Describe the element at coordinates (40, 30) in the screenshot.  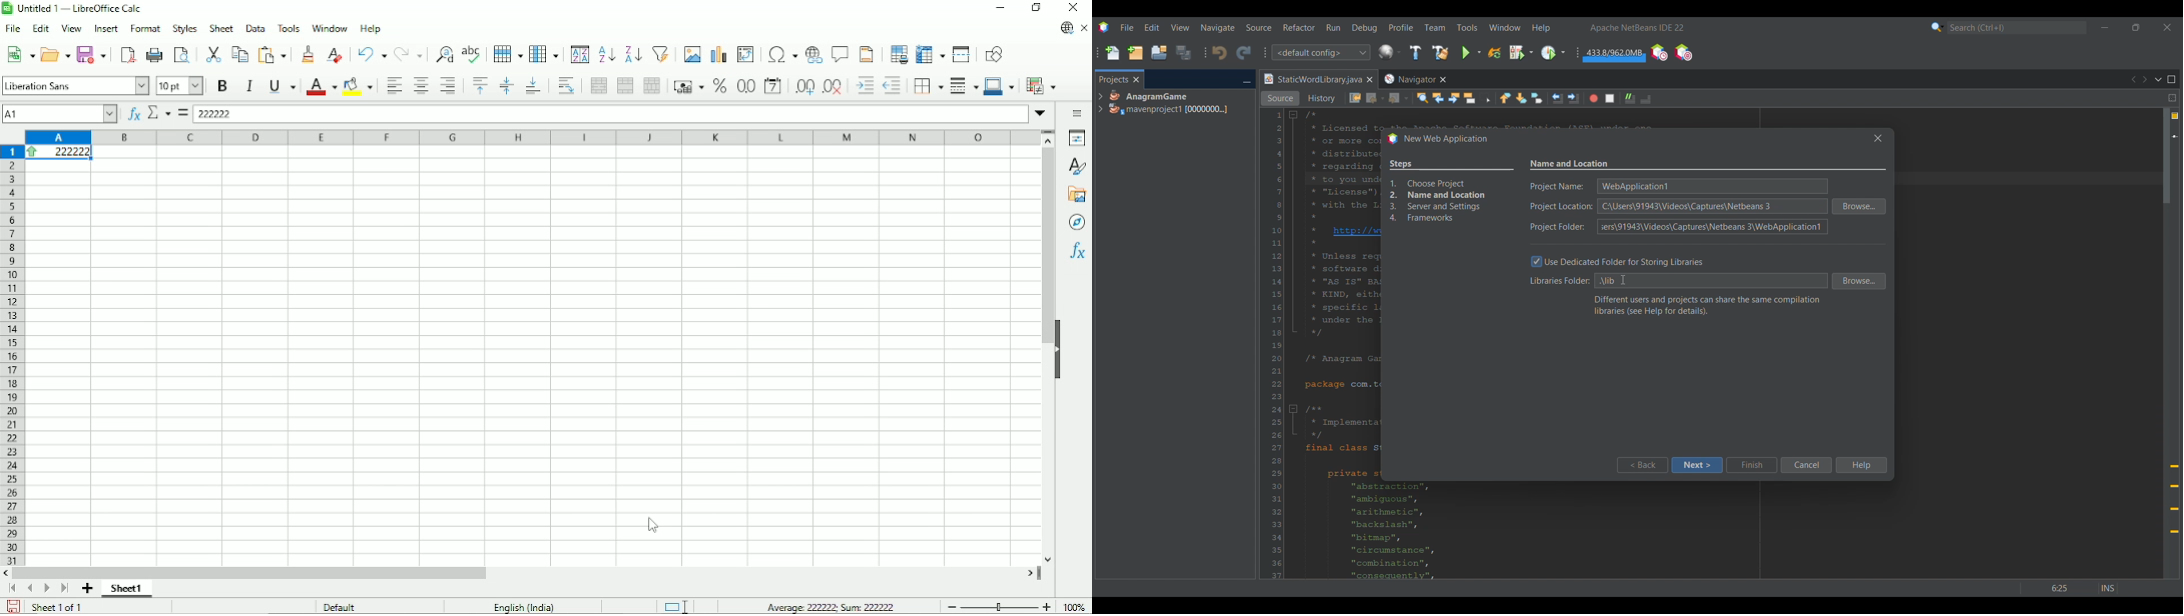
I see `Edit` at that location.